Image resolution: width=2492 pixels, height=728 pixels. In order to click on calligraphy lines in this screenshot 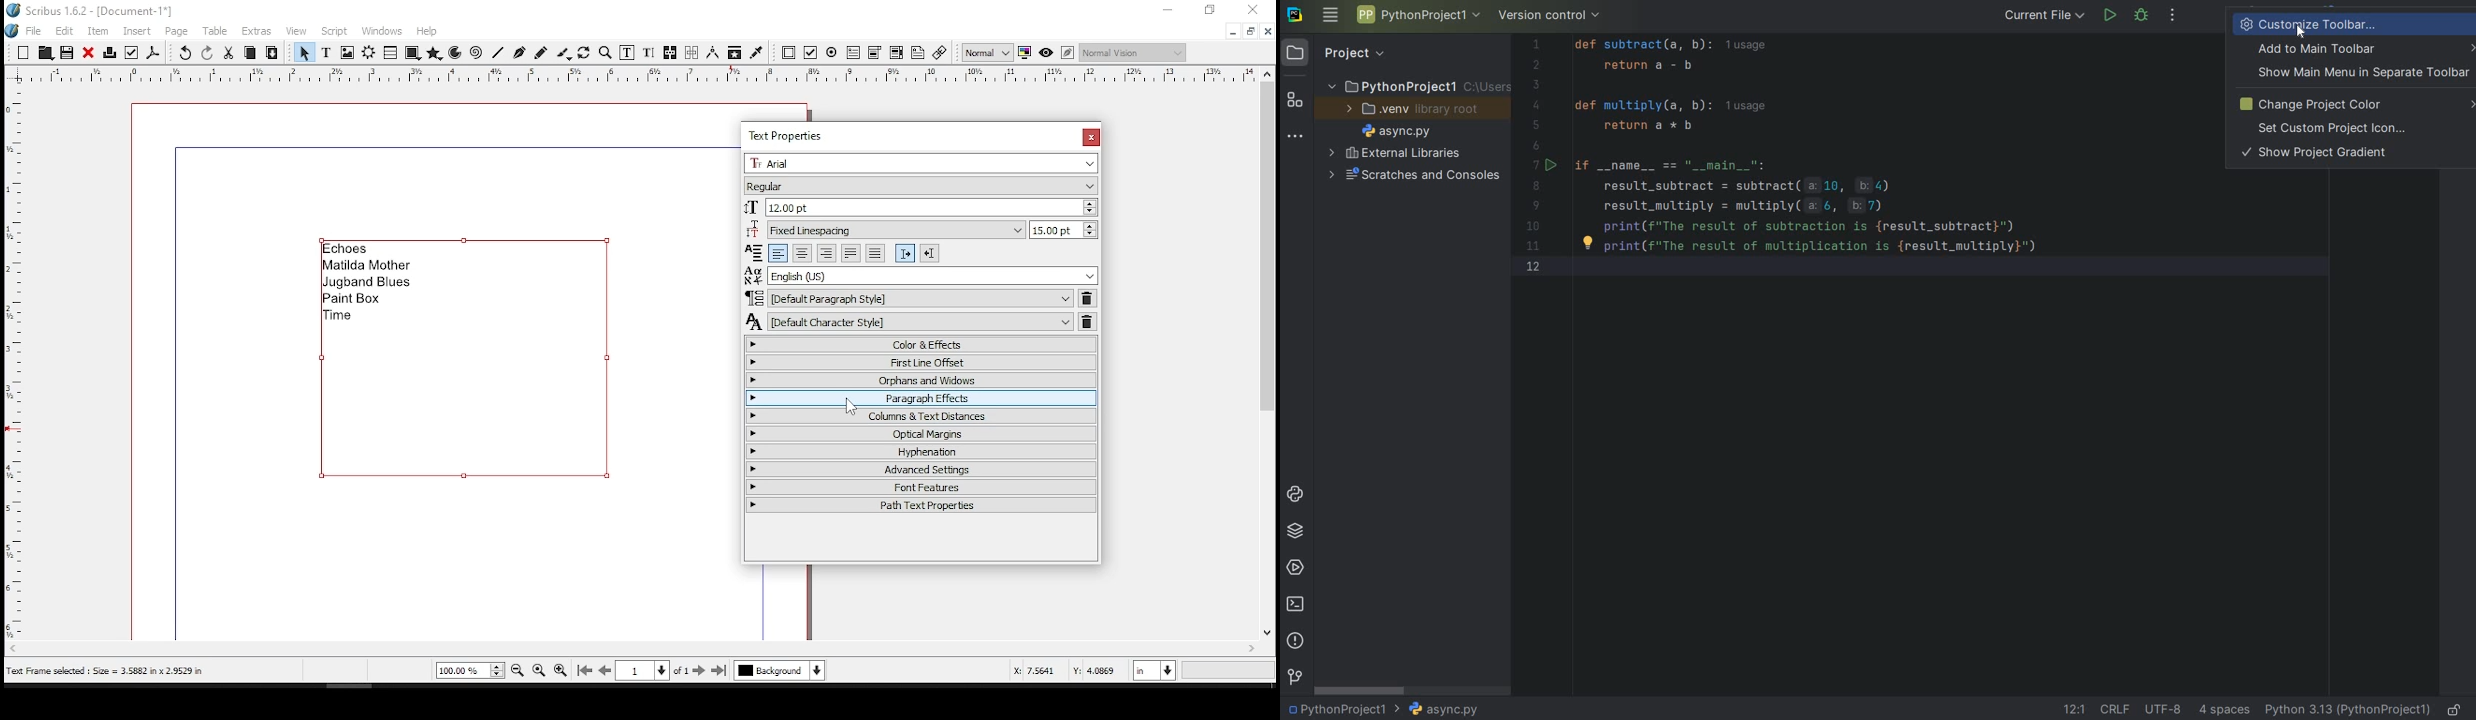, I will do `click(564, 53)`.